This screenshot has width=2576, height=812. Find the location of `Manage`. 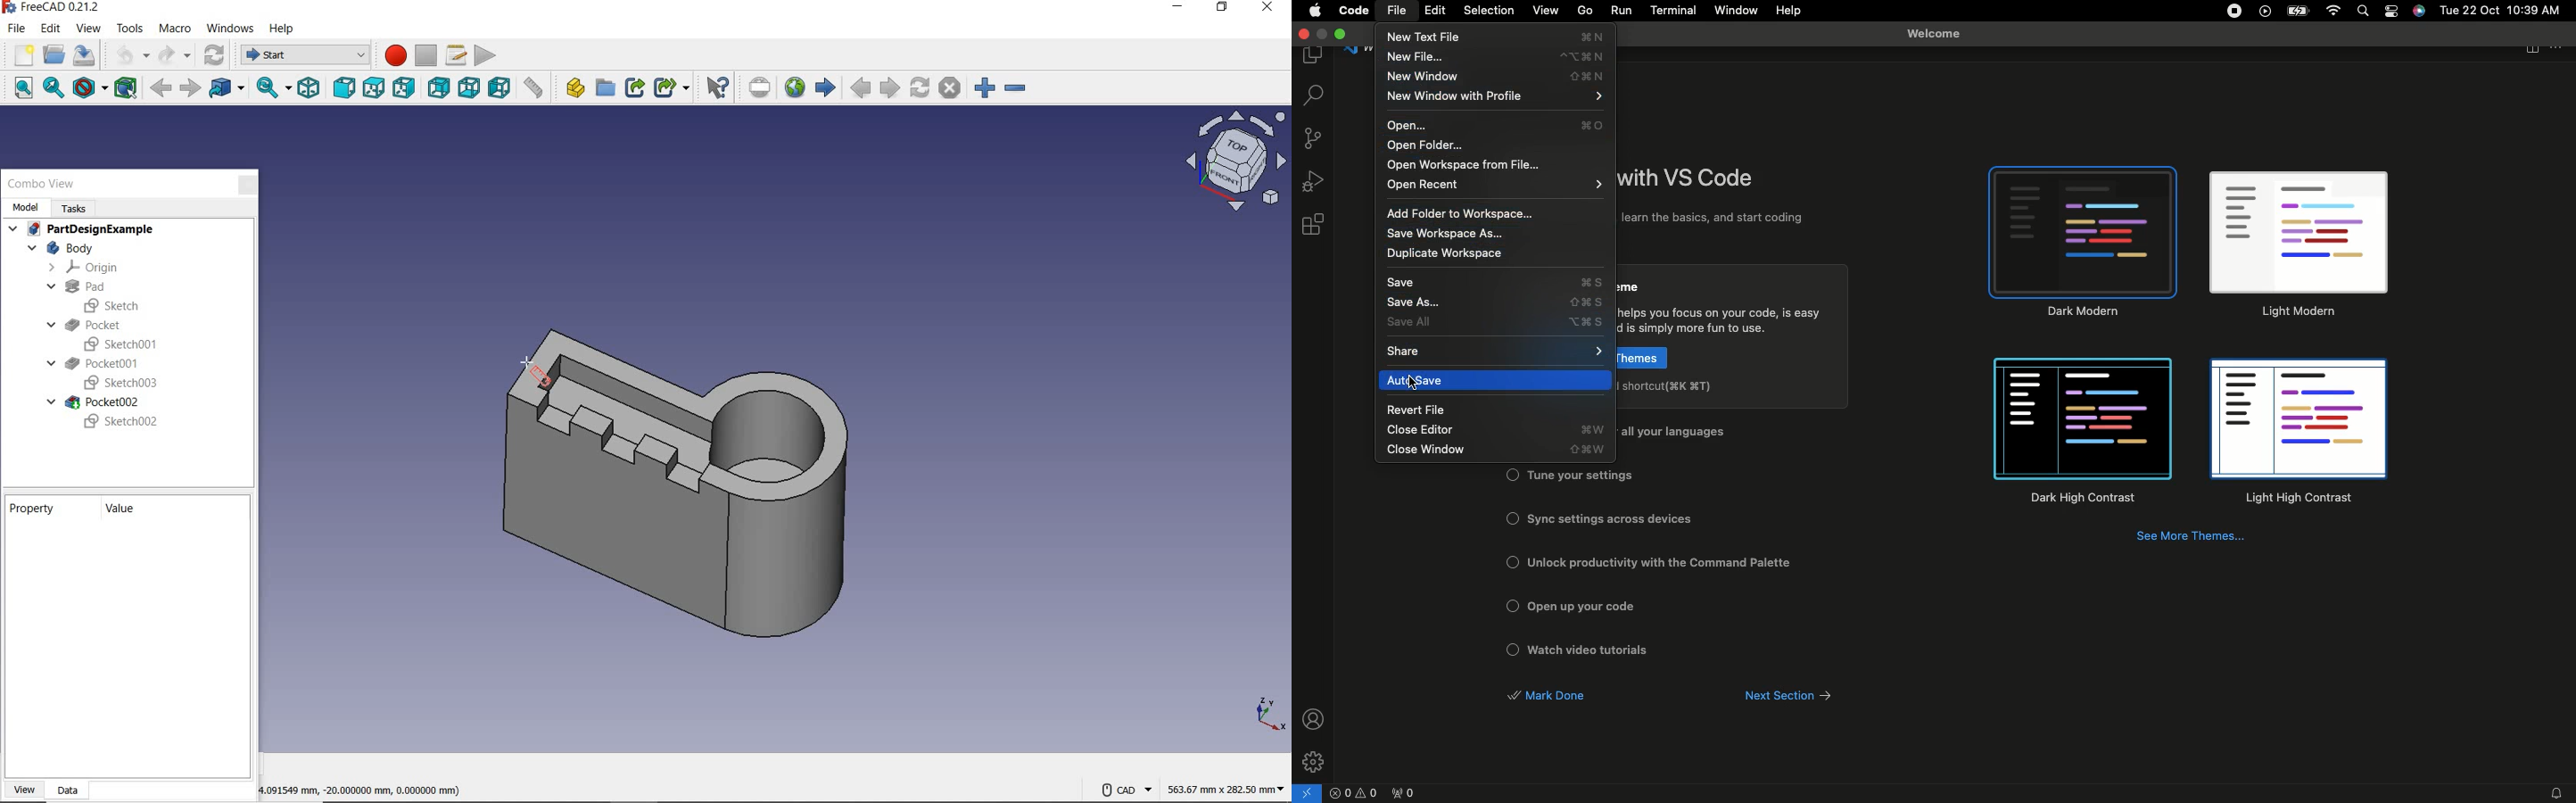

Manage is located at coordinates (1315, 760).